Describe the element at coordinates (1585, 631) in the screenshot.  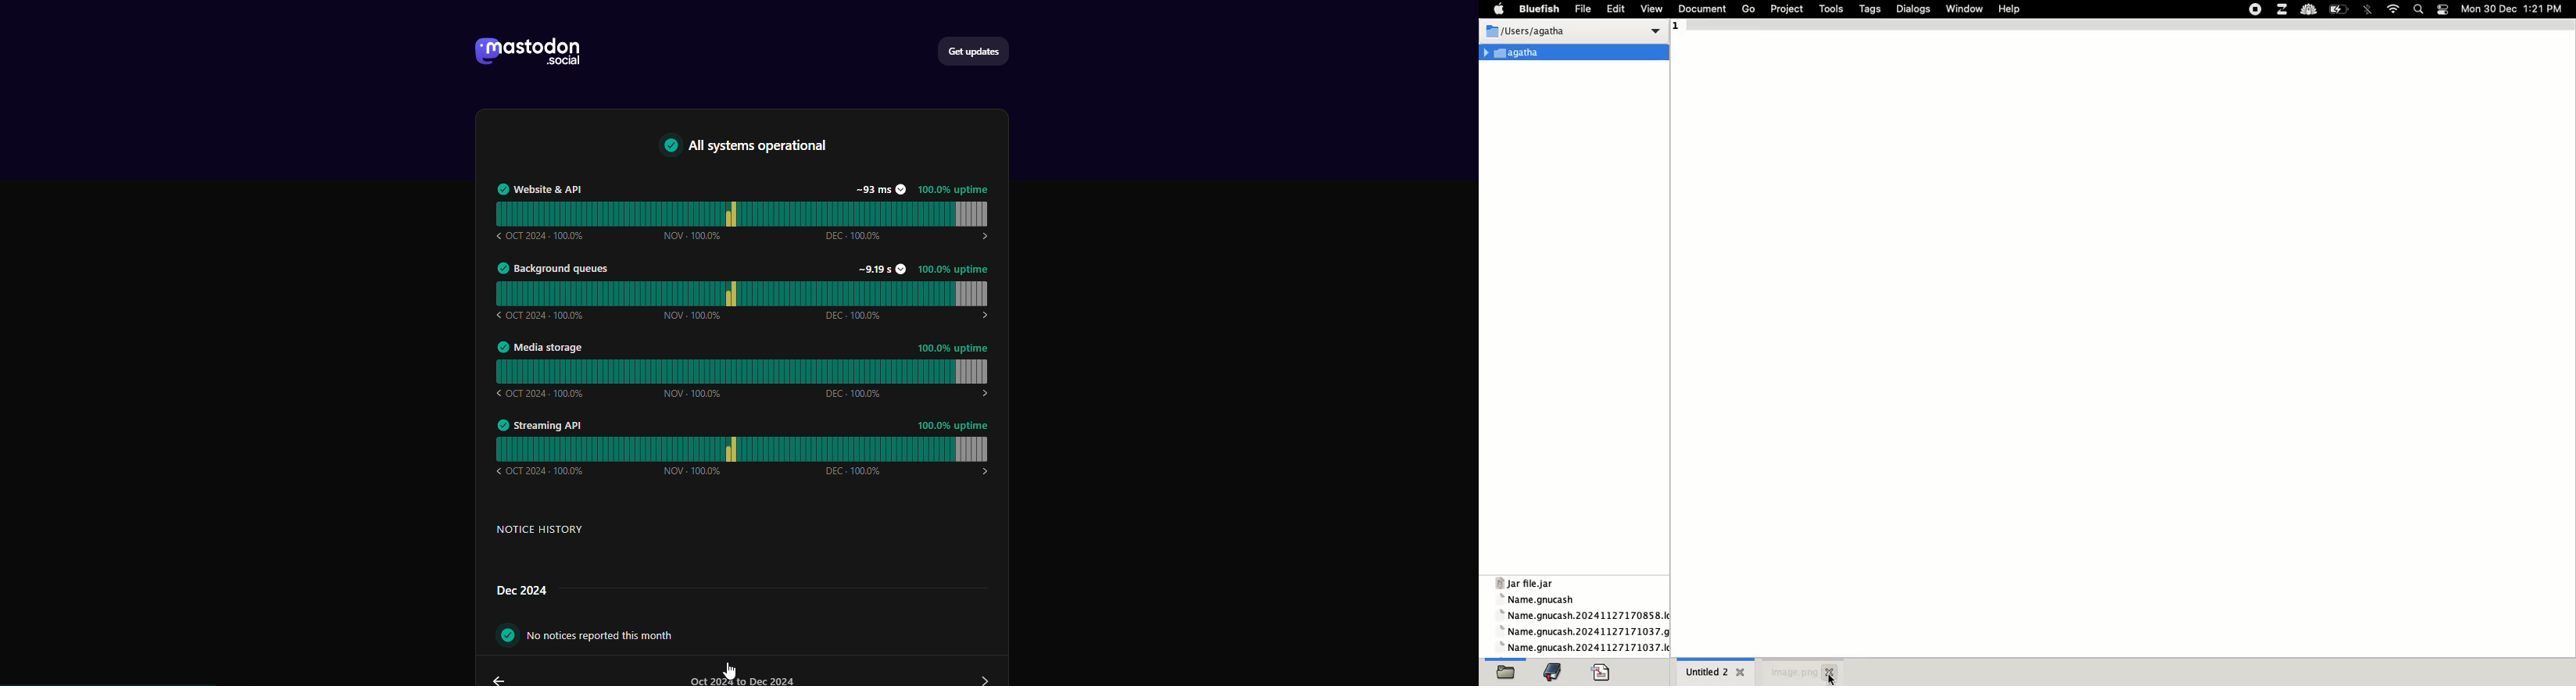
I see `name gnucash` at that location.